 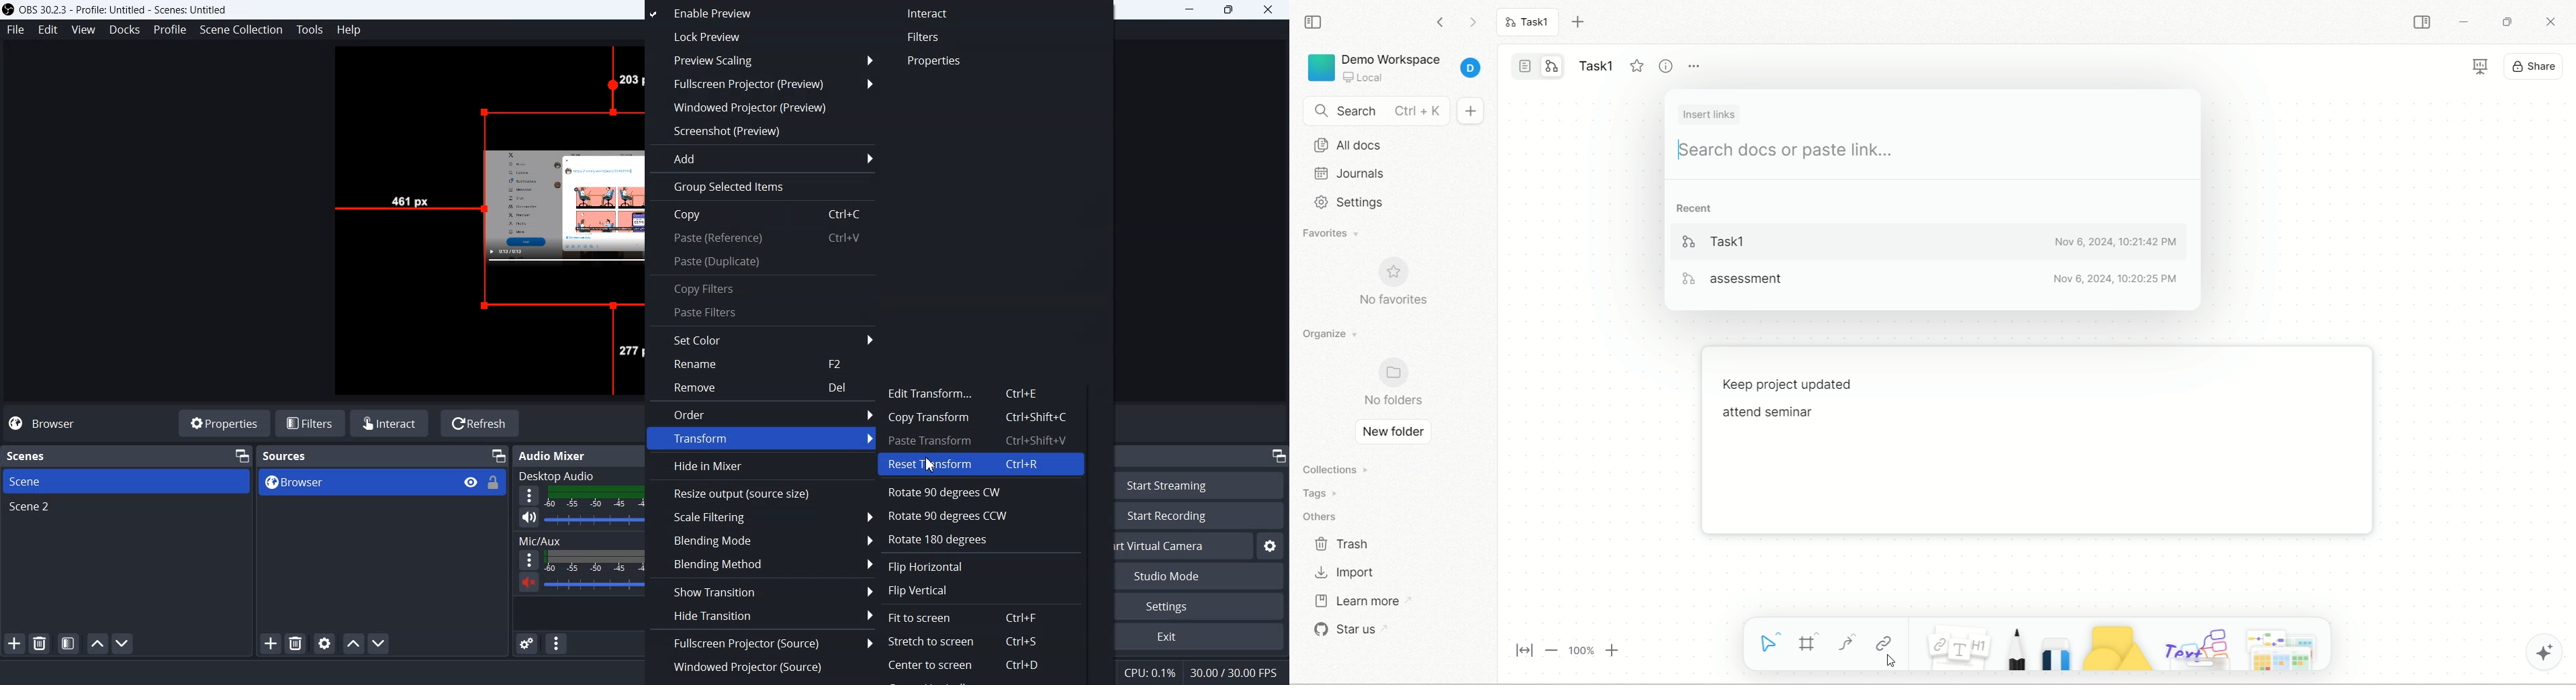 What do you see at coordinates (1439, 21) in the screenshot?
I see `go backward` at bounding box center [1439, 21].